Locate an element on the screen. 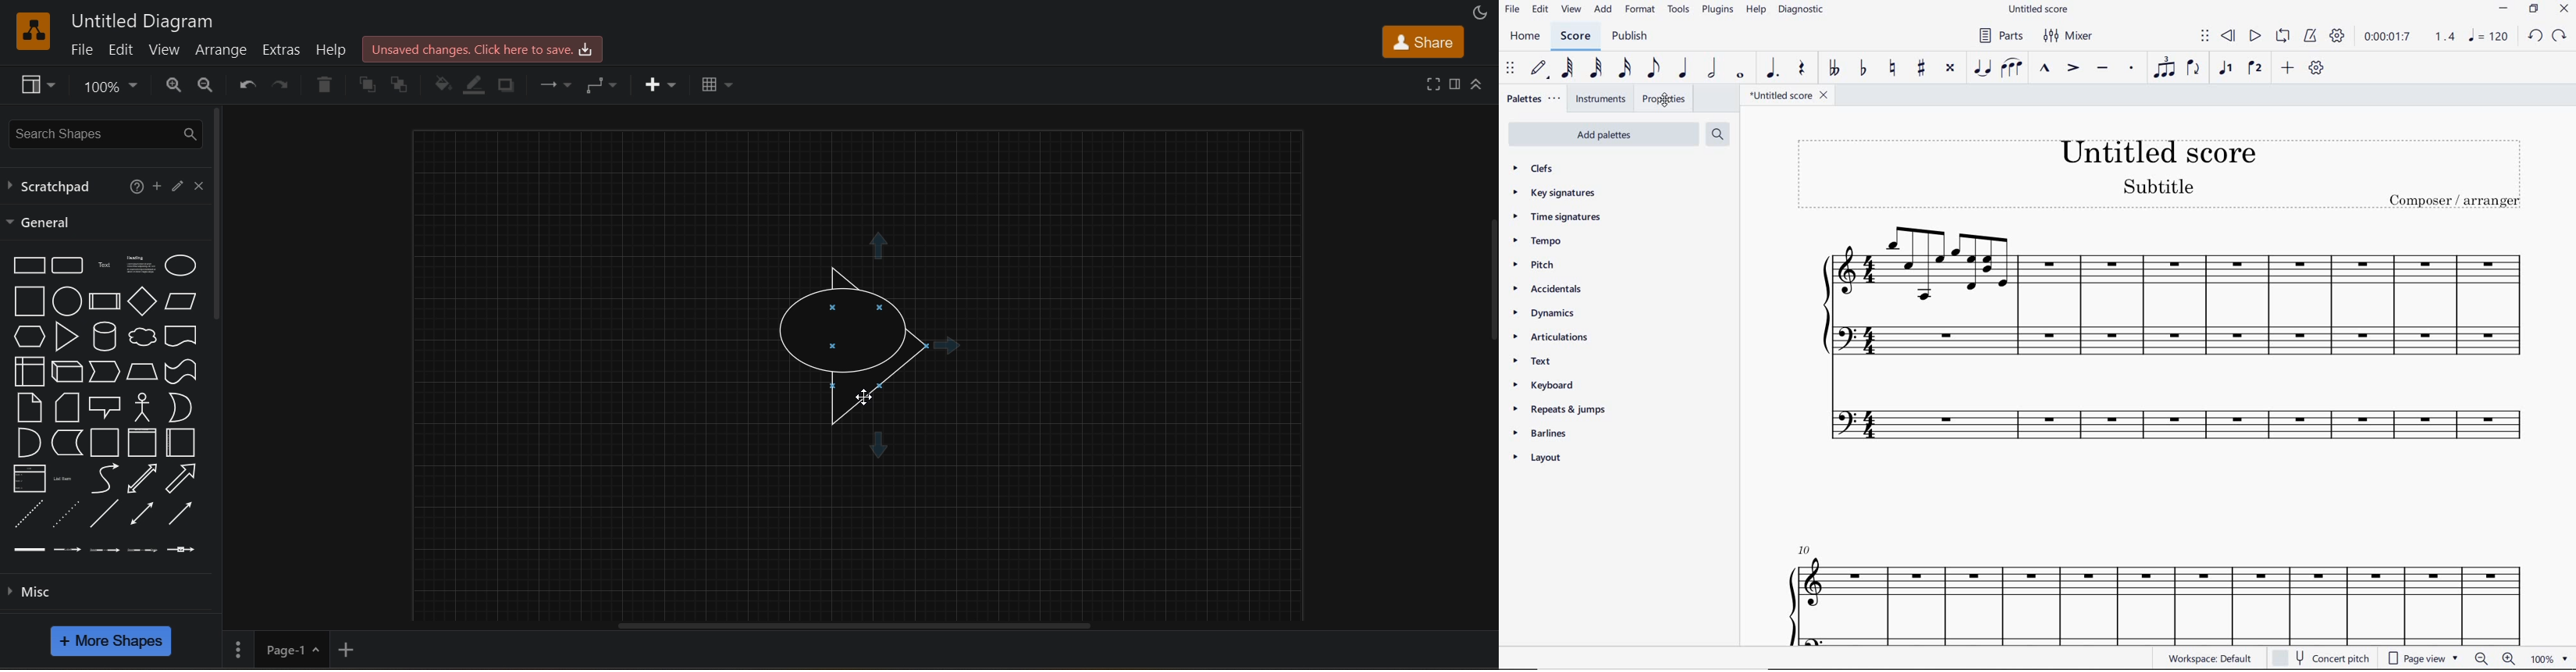 This screenshot has height=672, width=2576. table is located at coordinates (717, 85).